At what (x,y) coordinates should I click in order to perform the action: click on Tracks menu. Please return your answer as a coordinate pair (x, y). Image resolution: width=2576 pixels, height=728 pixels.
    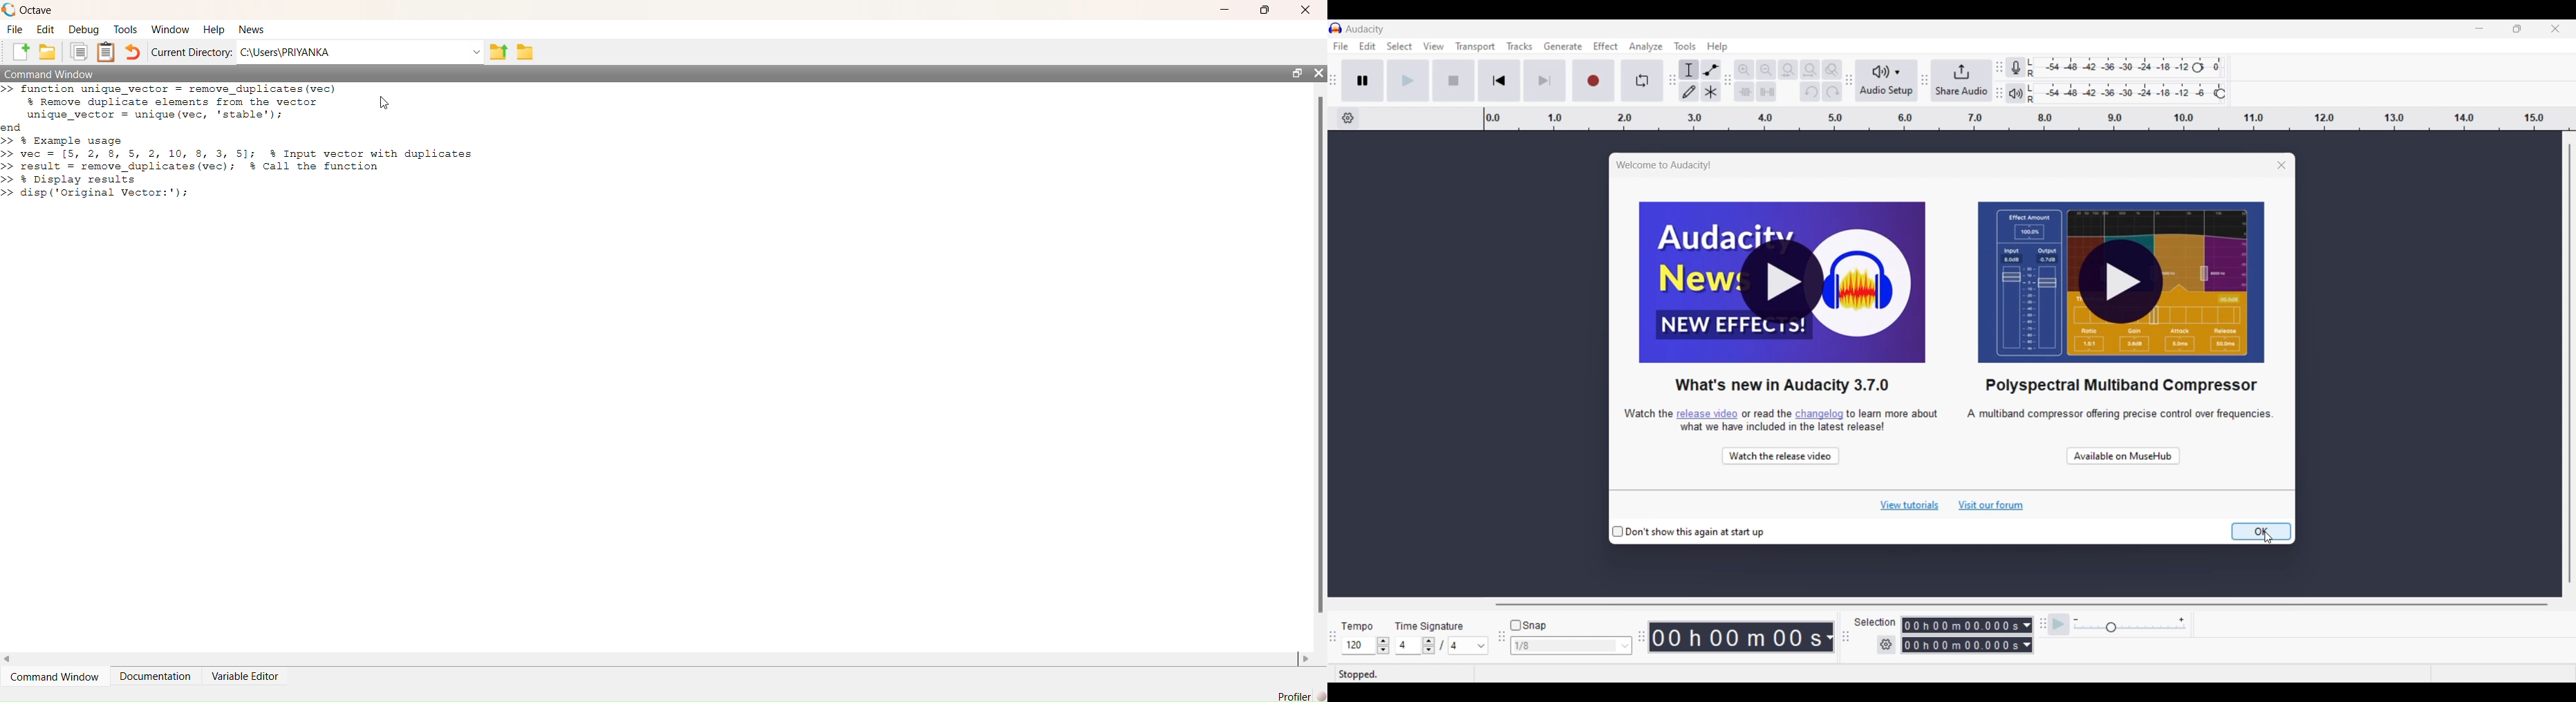
    Looking at the image, I should click on (1519, 46).